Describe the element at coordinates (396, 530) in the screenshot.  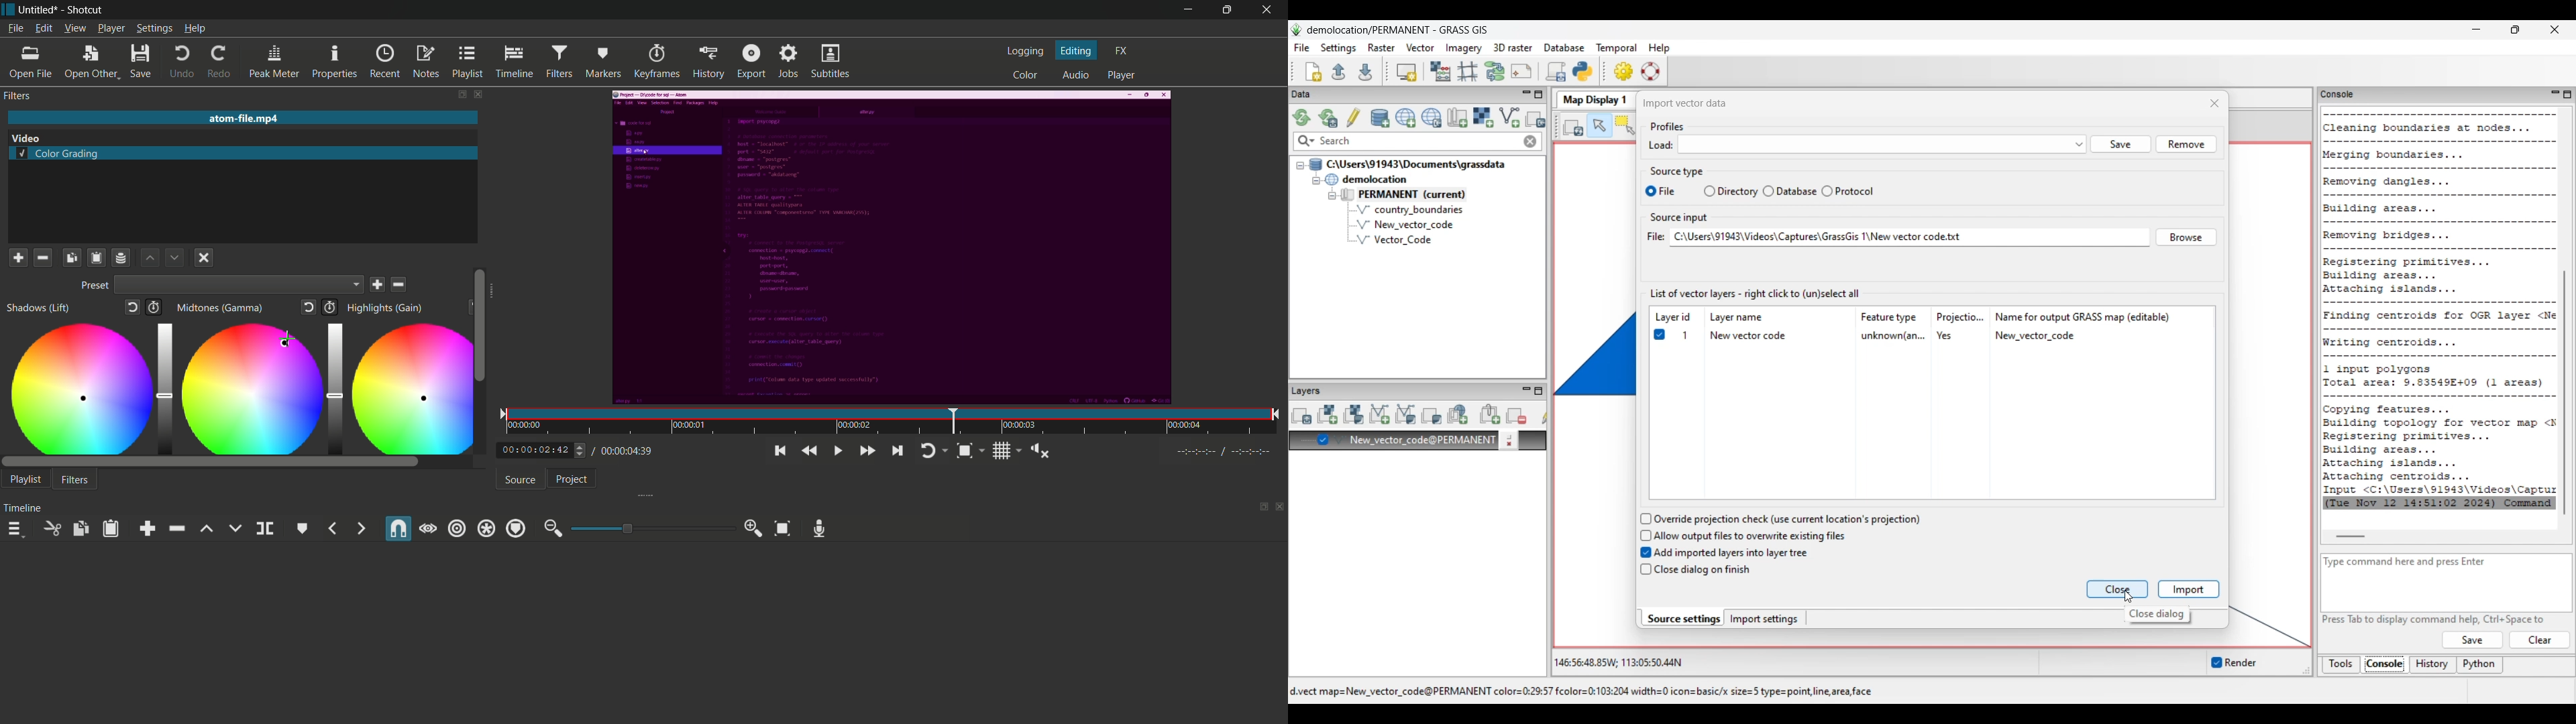
I see `snap` at that location.